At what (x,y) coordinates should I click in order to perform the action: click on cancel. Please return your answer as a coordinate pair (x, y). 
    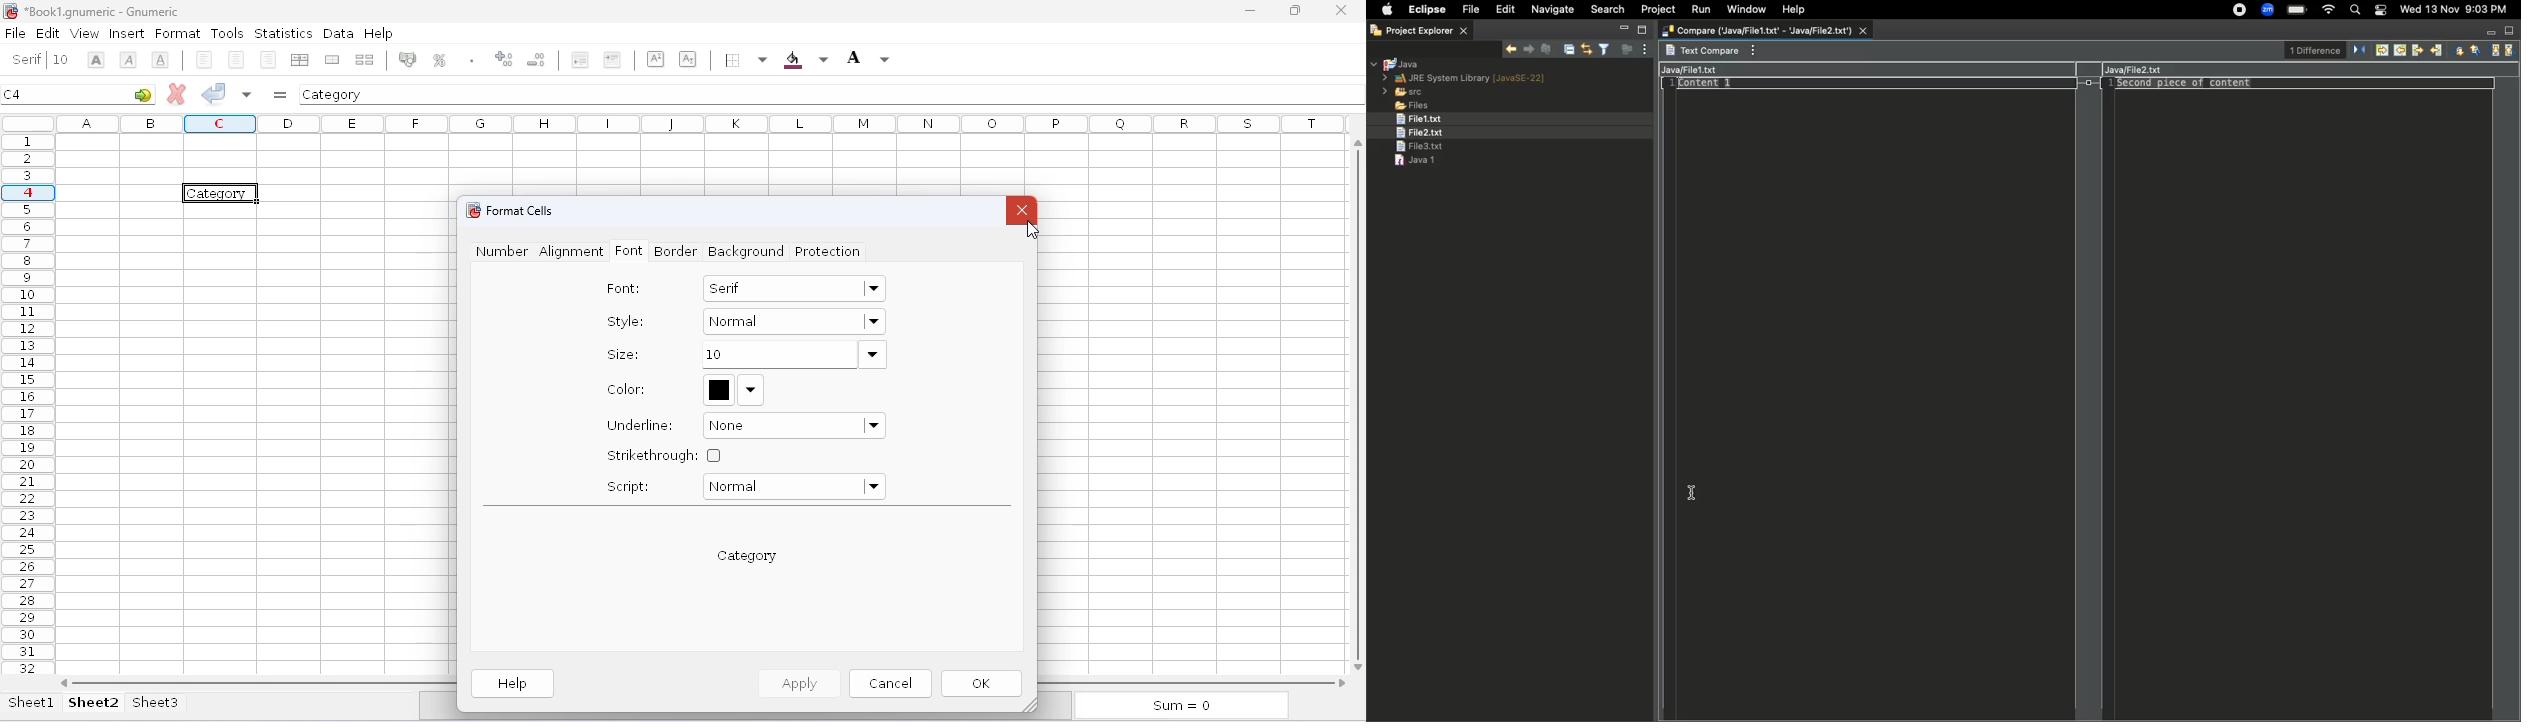
    Looking at the image, I should click on (890, 682).